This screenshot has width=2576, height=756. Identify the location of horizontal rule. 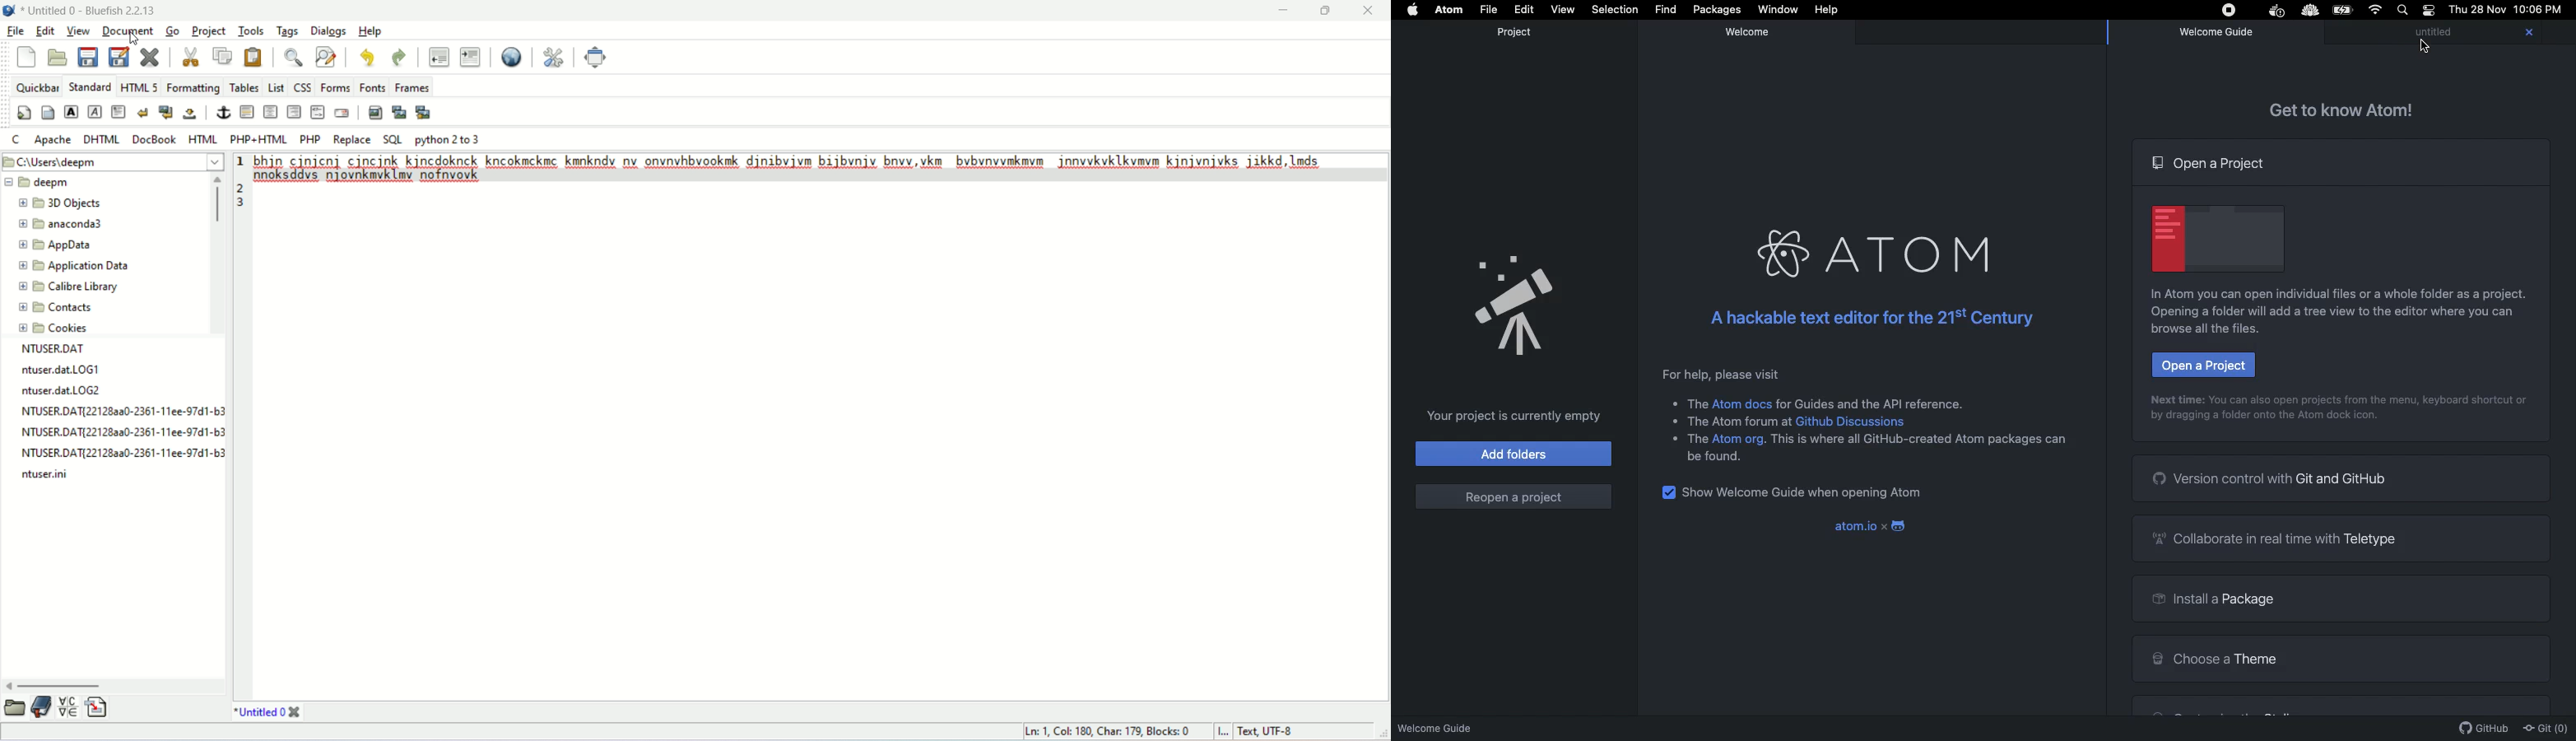
(249, 112).